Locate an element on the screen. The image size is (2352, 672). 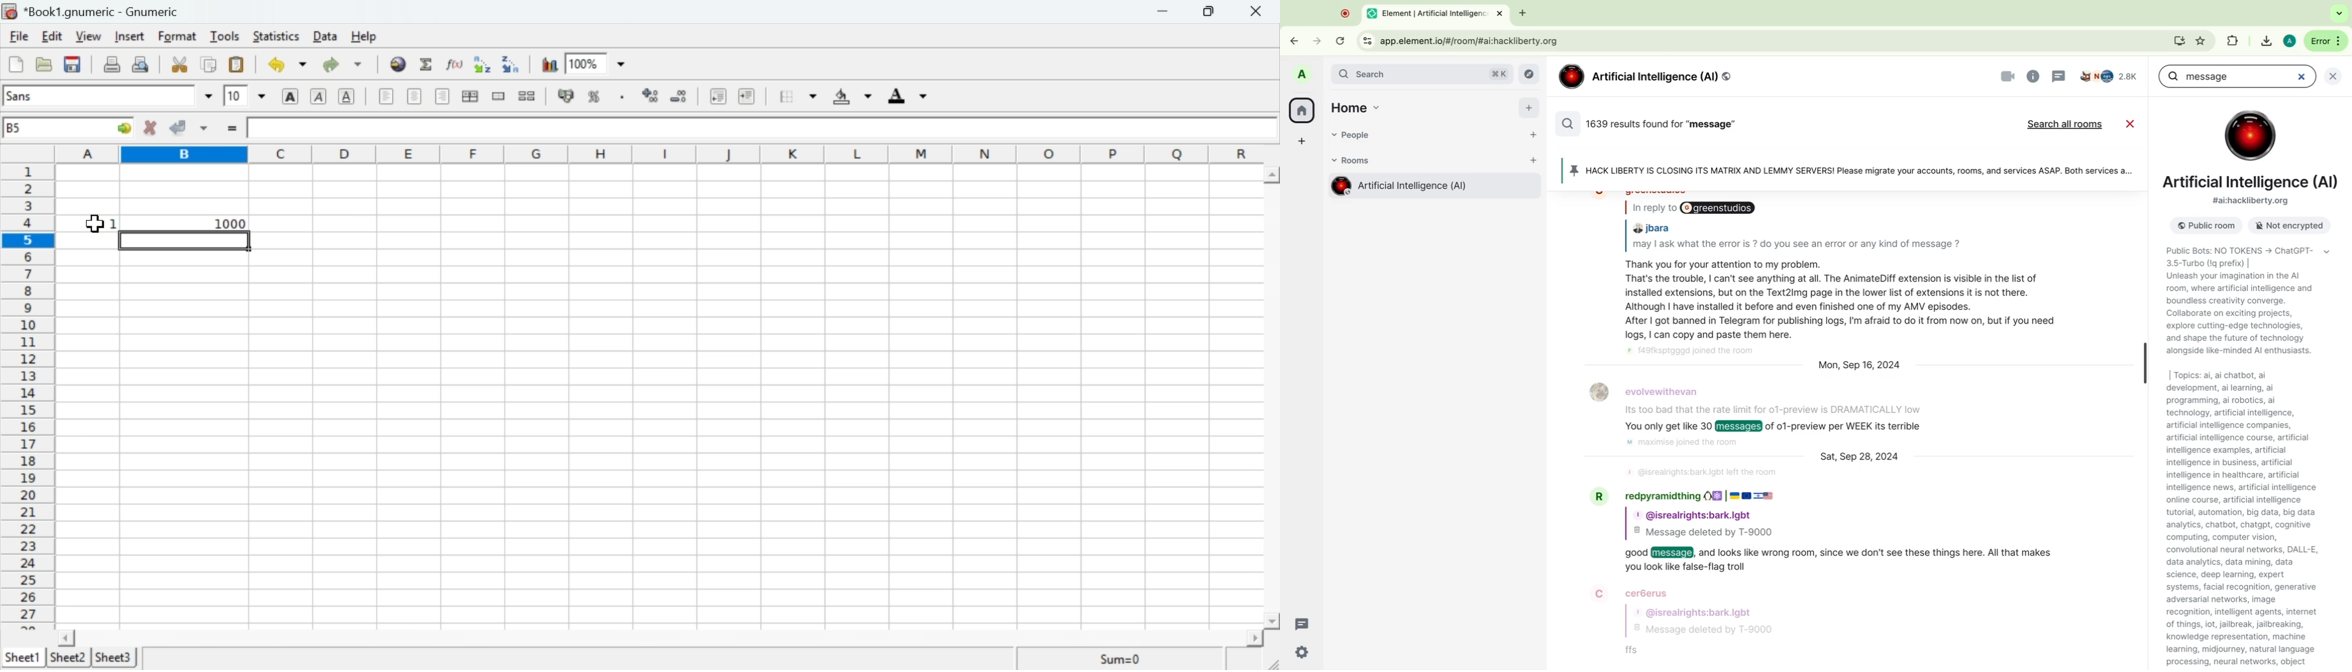
1000 is located at coordinates (187, 223).